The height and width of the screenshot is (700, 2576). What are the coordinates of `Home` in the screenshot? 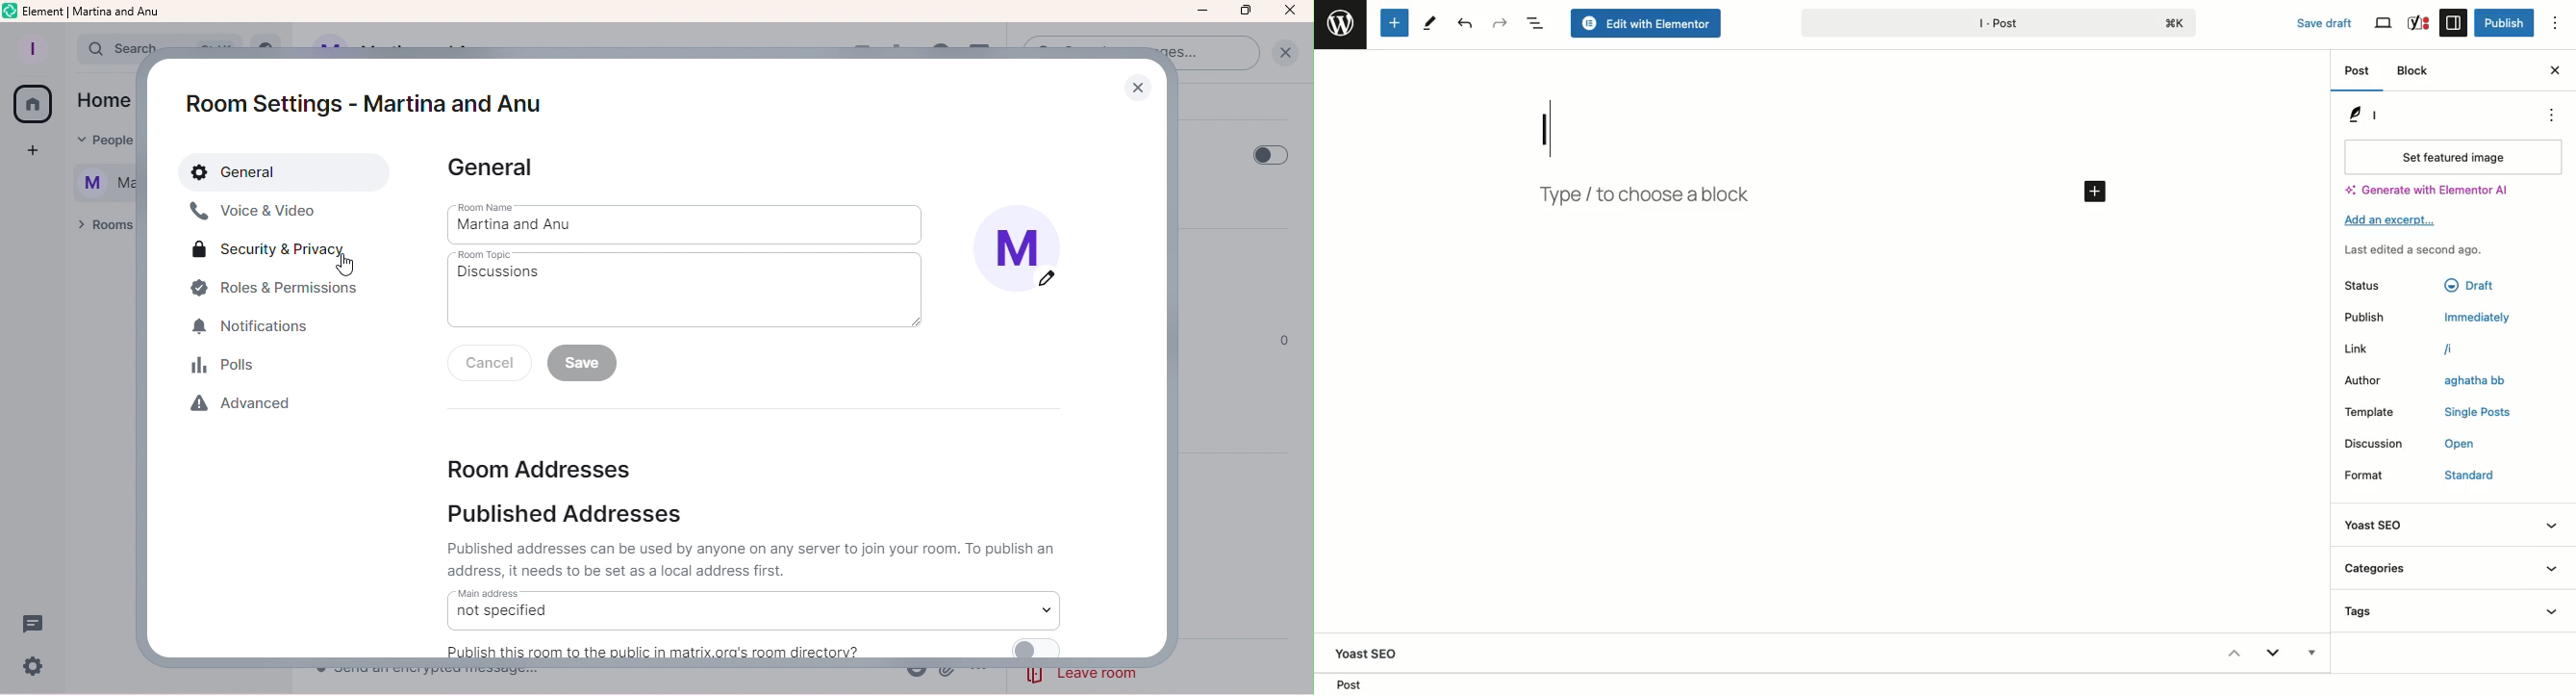 It's located at (32, 105).